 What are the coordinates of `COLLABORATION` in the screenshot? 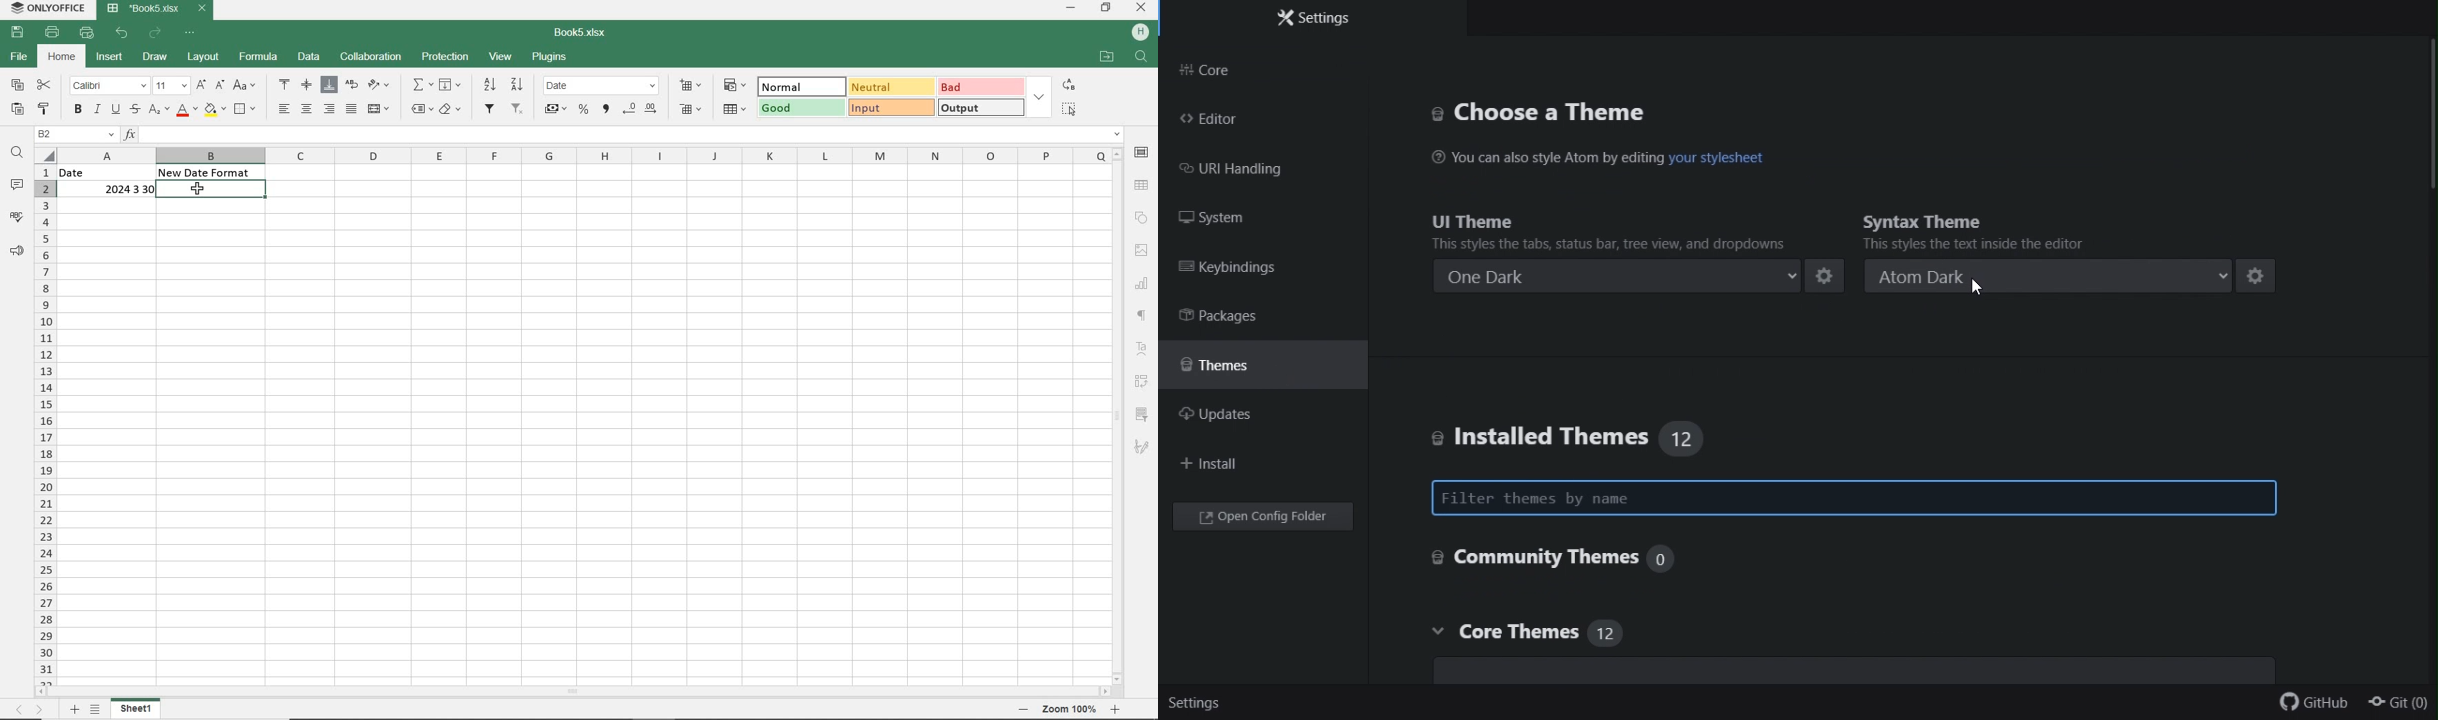 It's located at (373, 57).